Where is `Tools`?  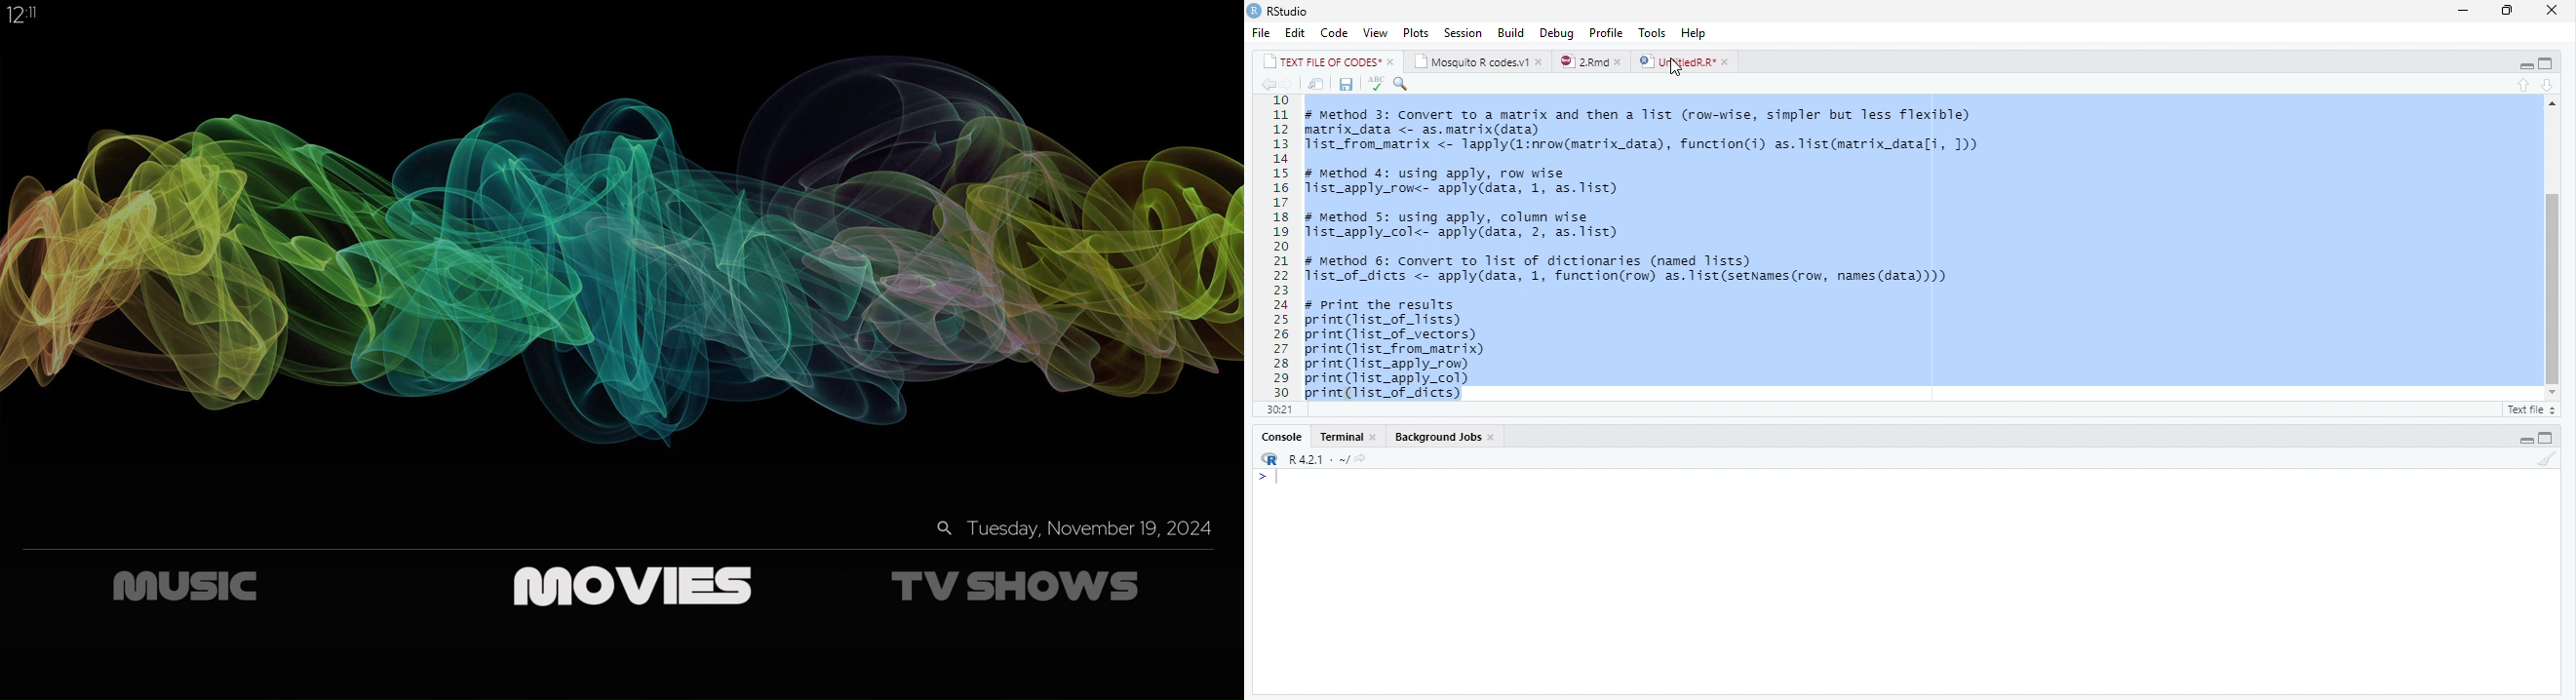
Tools is located at coordinates (1655, 32).